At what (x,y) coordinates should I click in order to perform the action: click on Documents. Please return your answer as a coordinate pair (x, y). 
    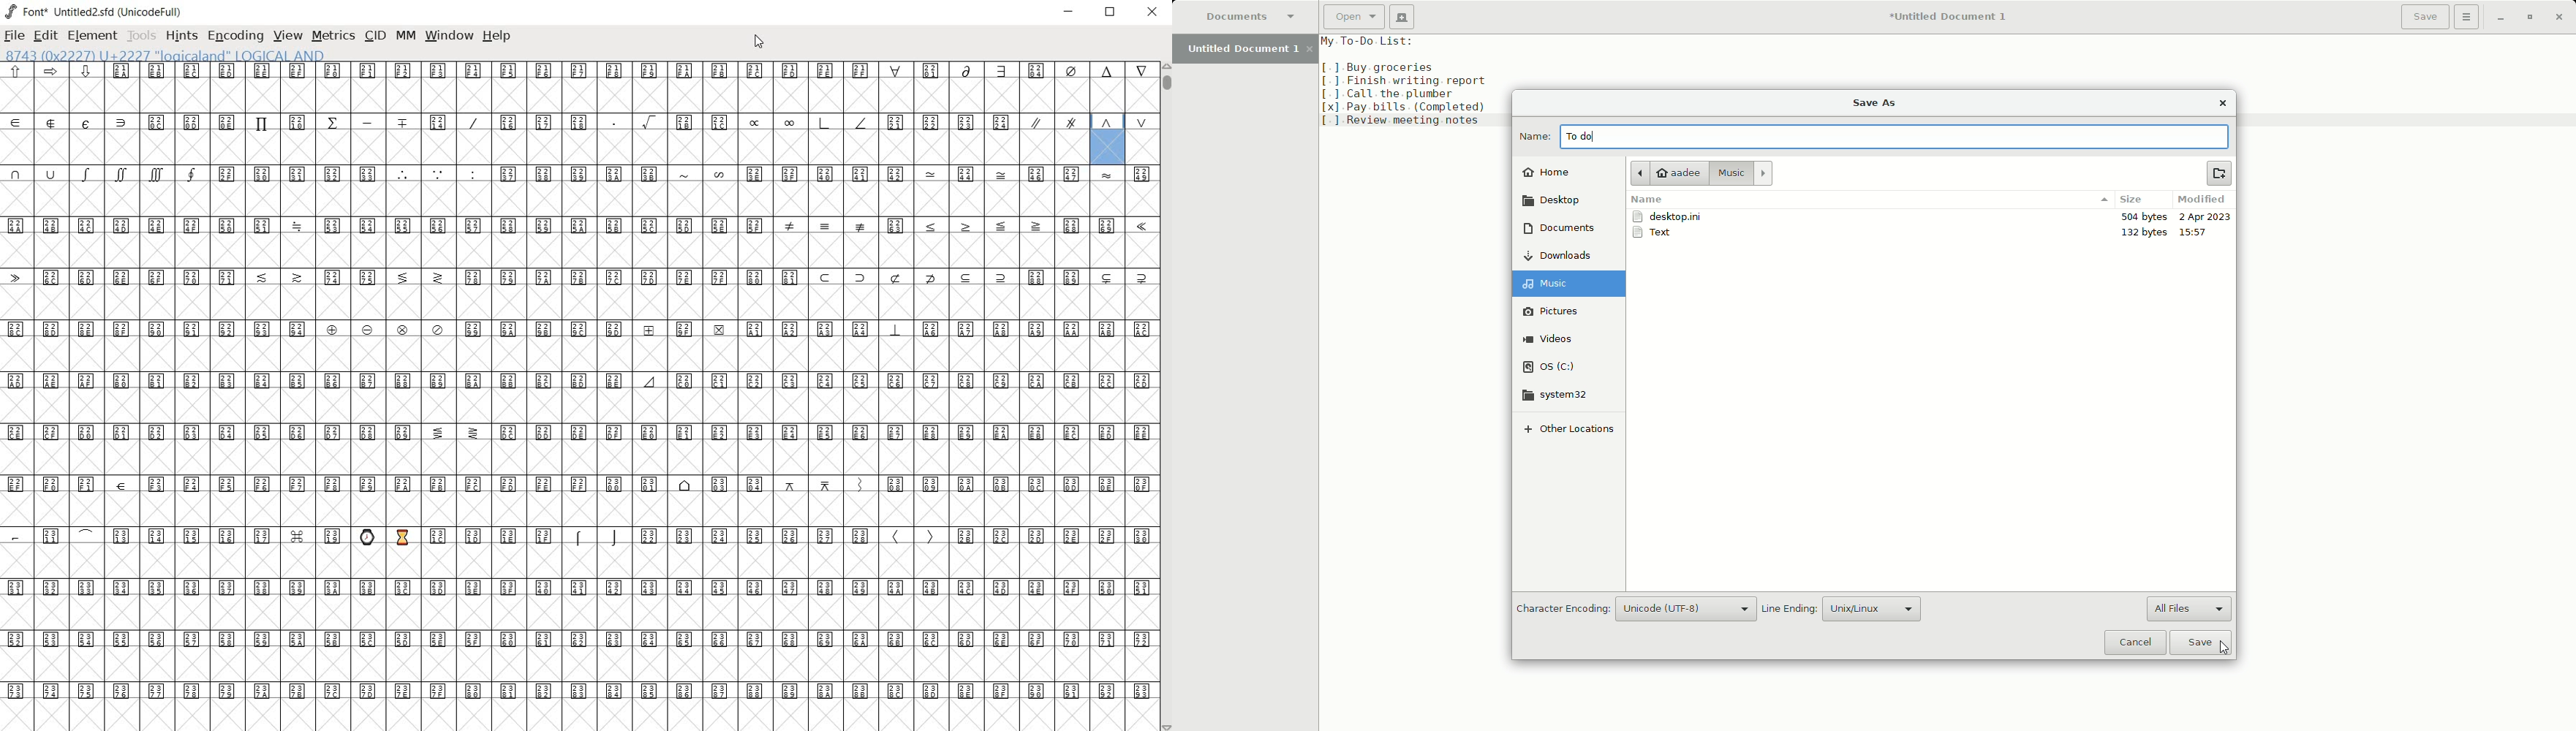
    Looking at the image, I should click on (1560, 230).